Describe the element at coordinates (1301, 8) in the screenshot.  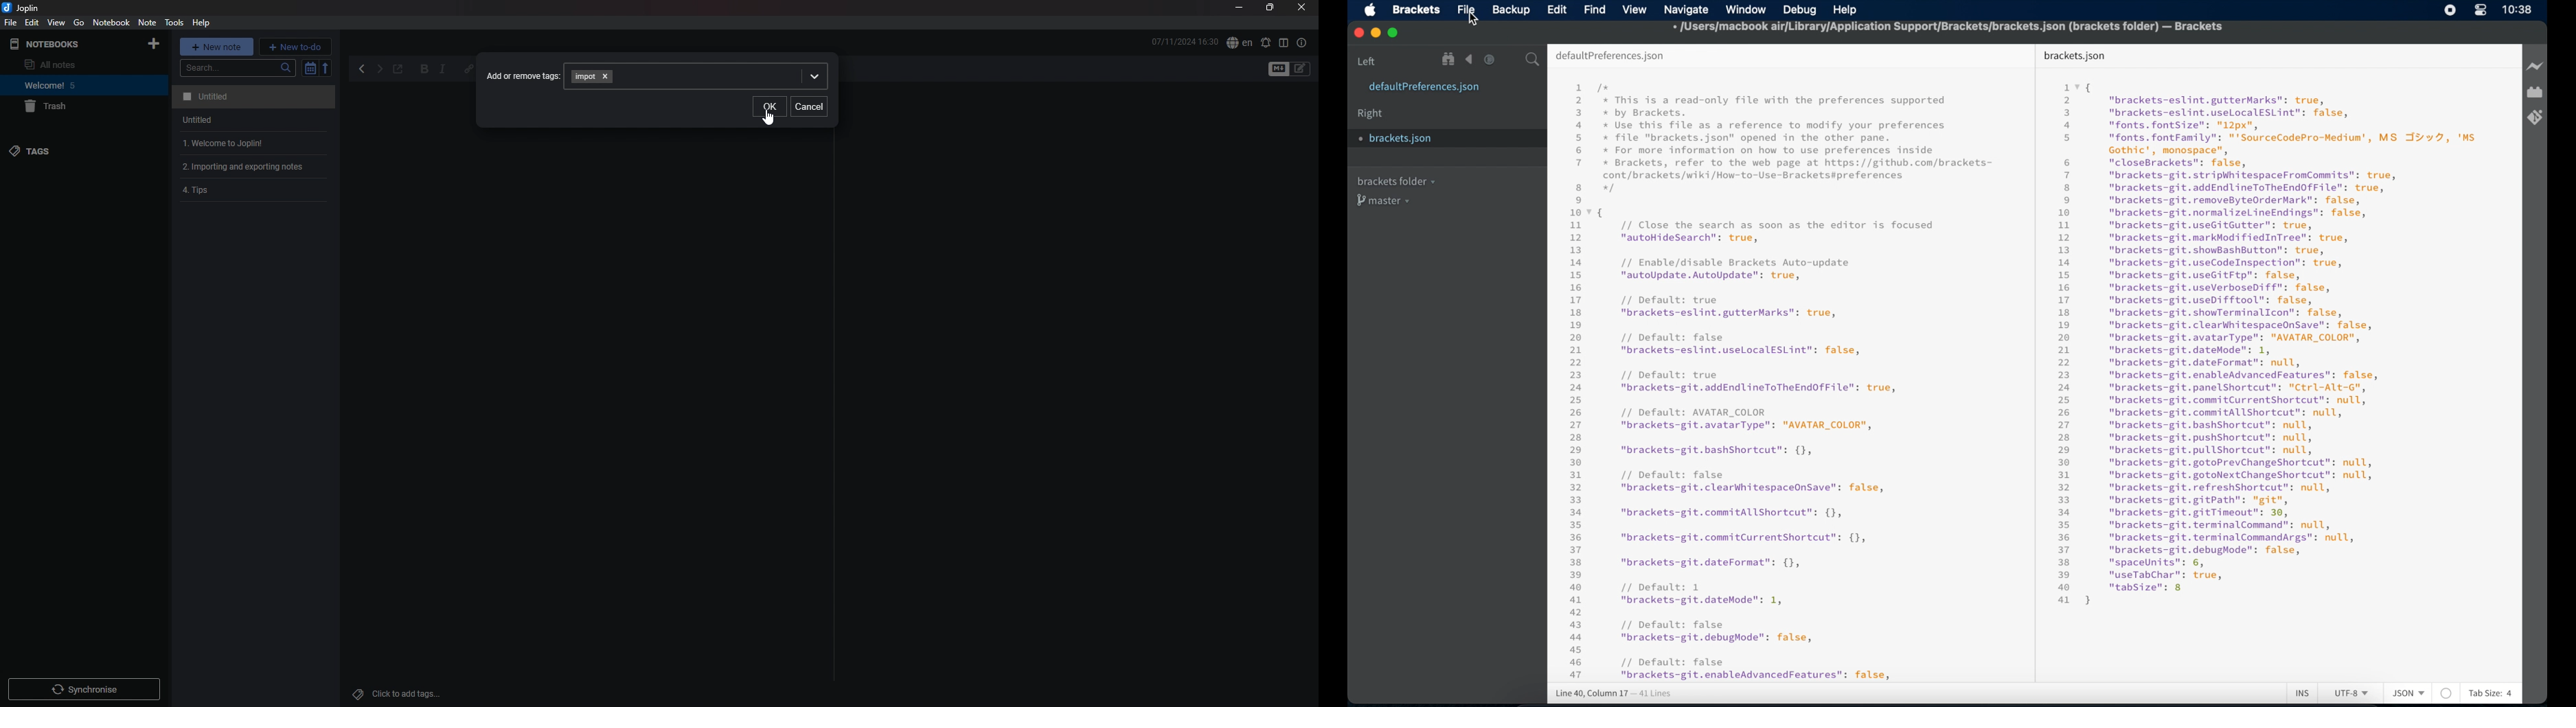
I see `close` at that location.